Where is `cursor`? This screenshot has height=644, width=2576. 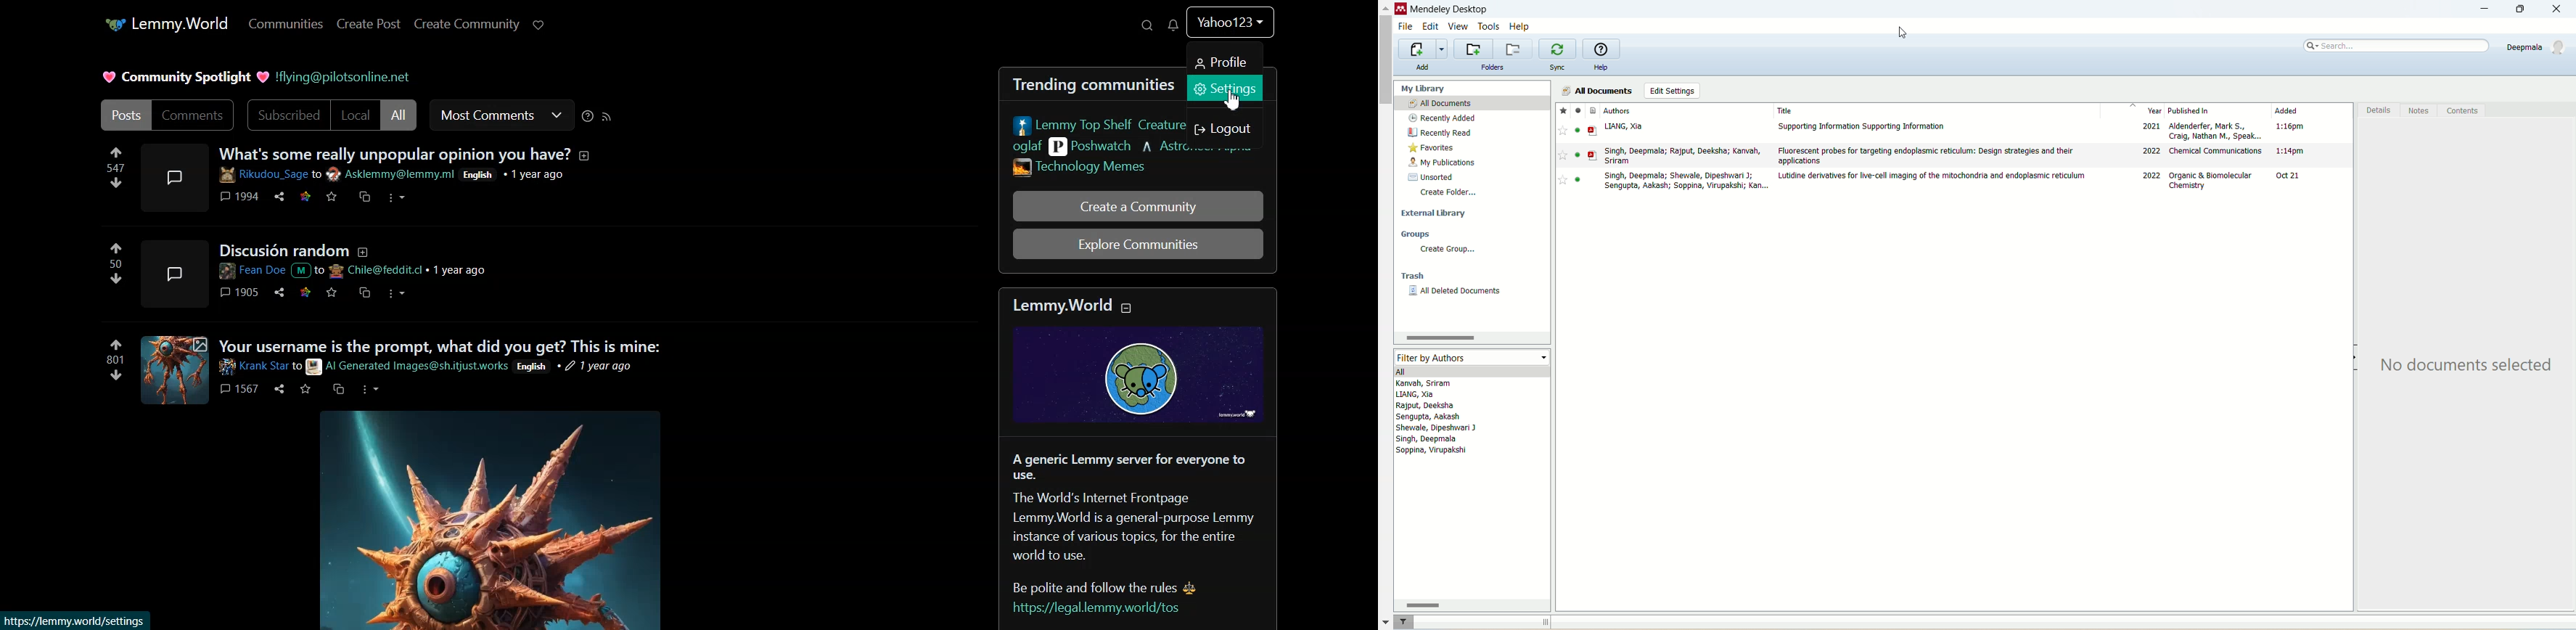 cursor is located at coordinates (1236, 103).